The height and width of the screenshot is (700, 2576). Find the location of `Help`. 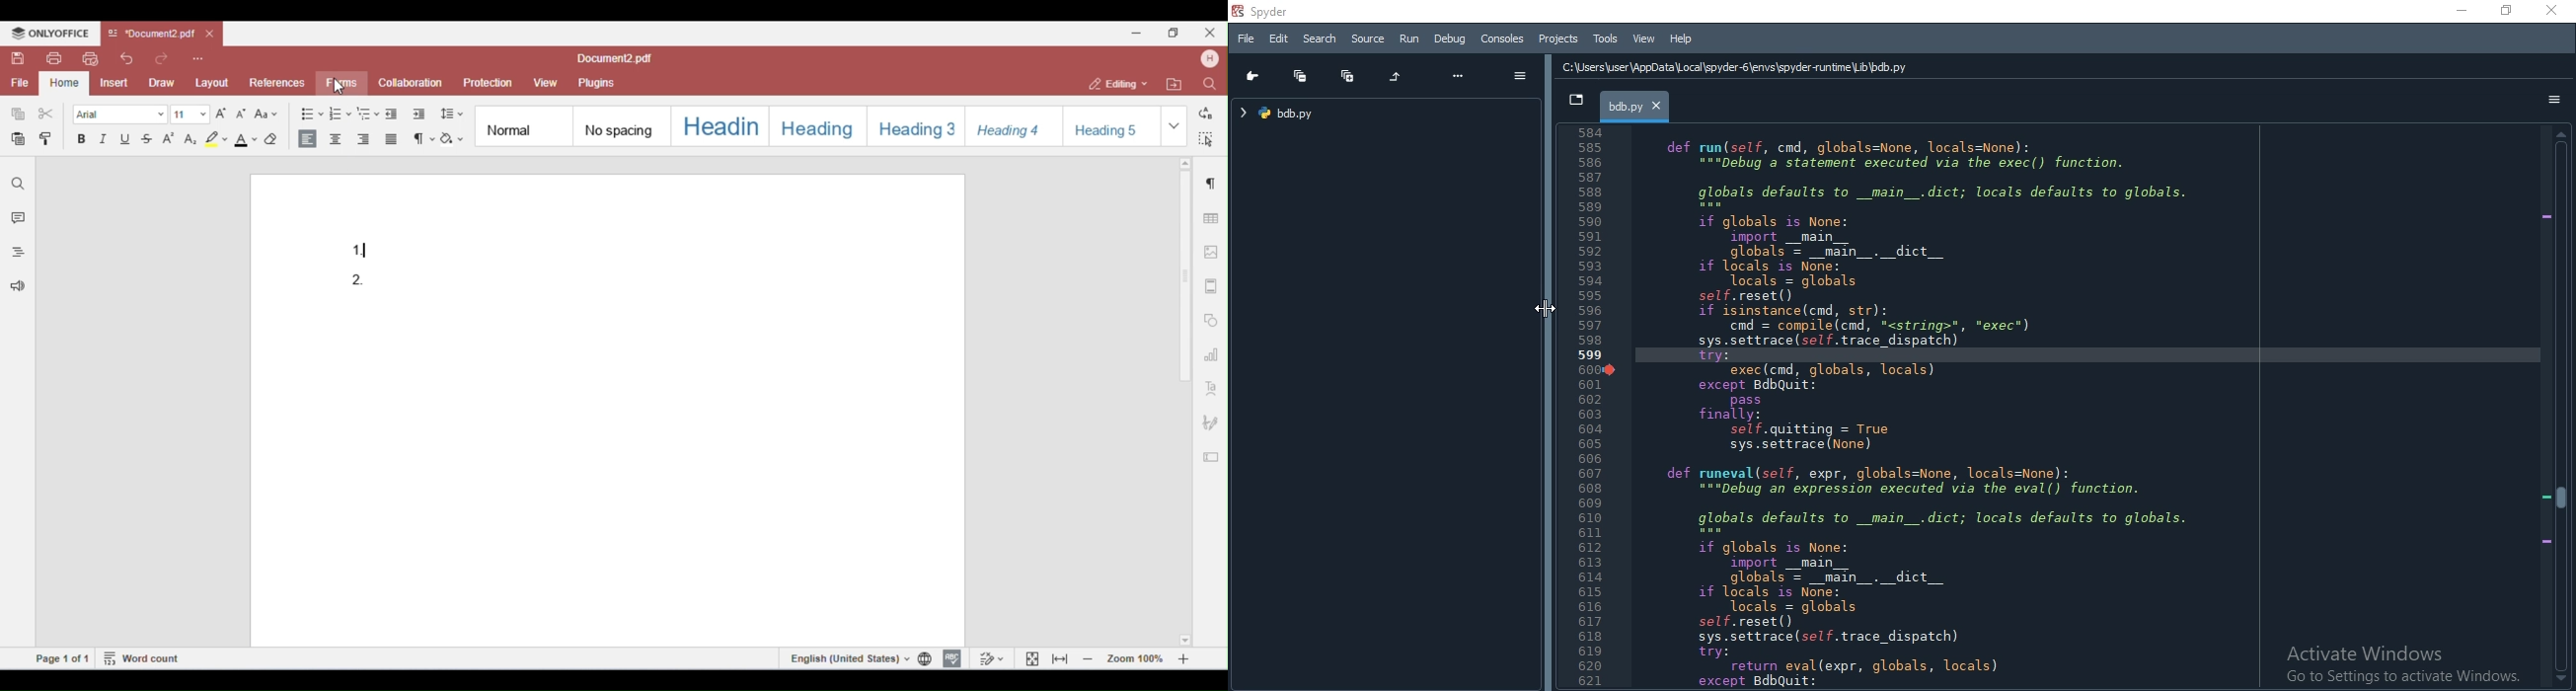

Help is located at coordinates (1680, 39).